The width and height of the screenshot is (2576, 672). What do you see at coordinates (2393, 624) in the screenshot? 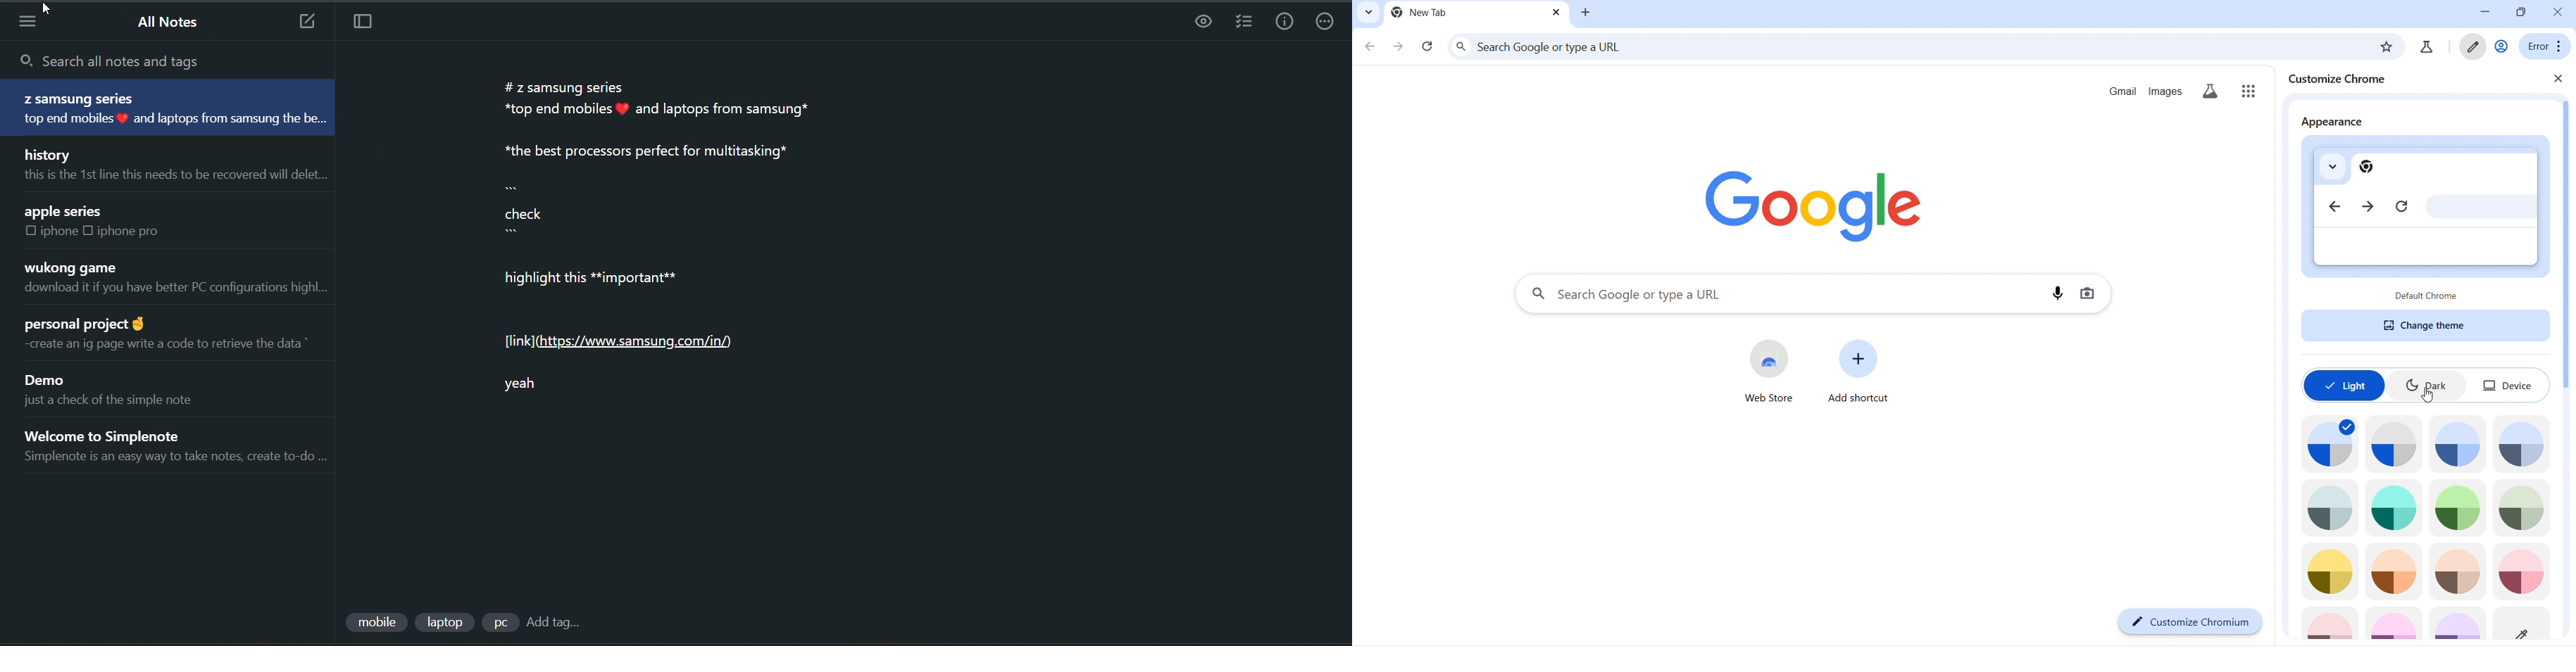
I see `theme icon` at bounding box center [2393, 624].